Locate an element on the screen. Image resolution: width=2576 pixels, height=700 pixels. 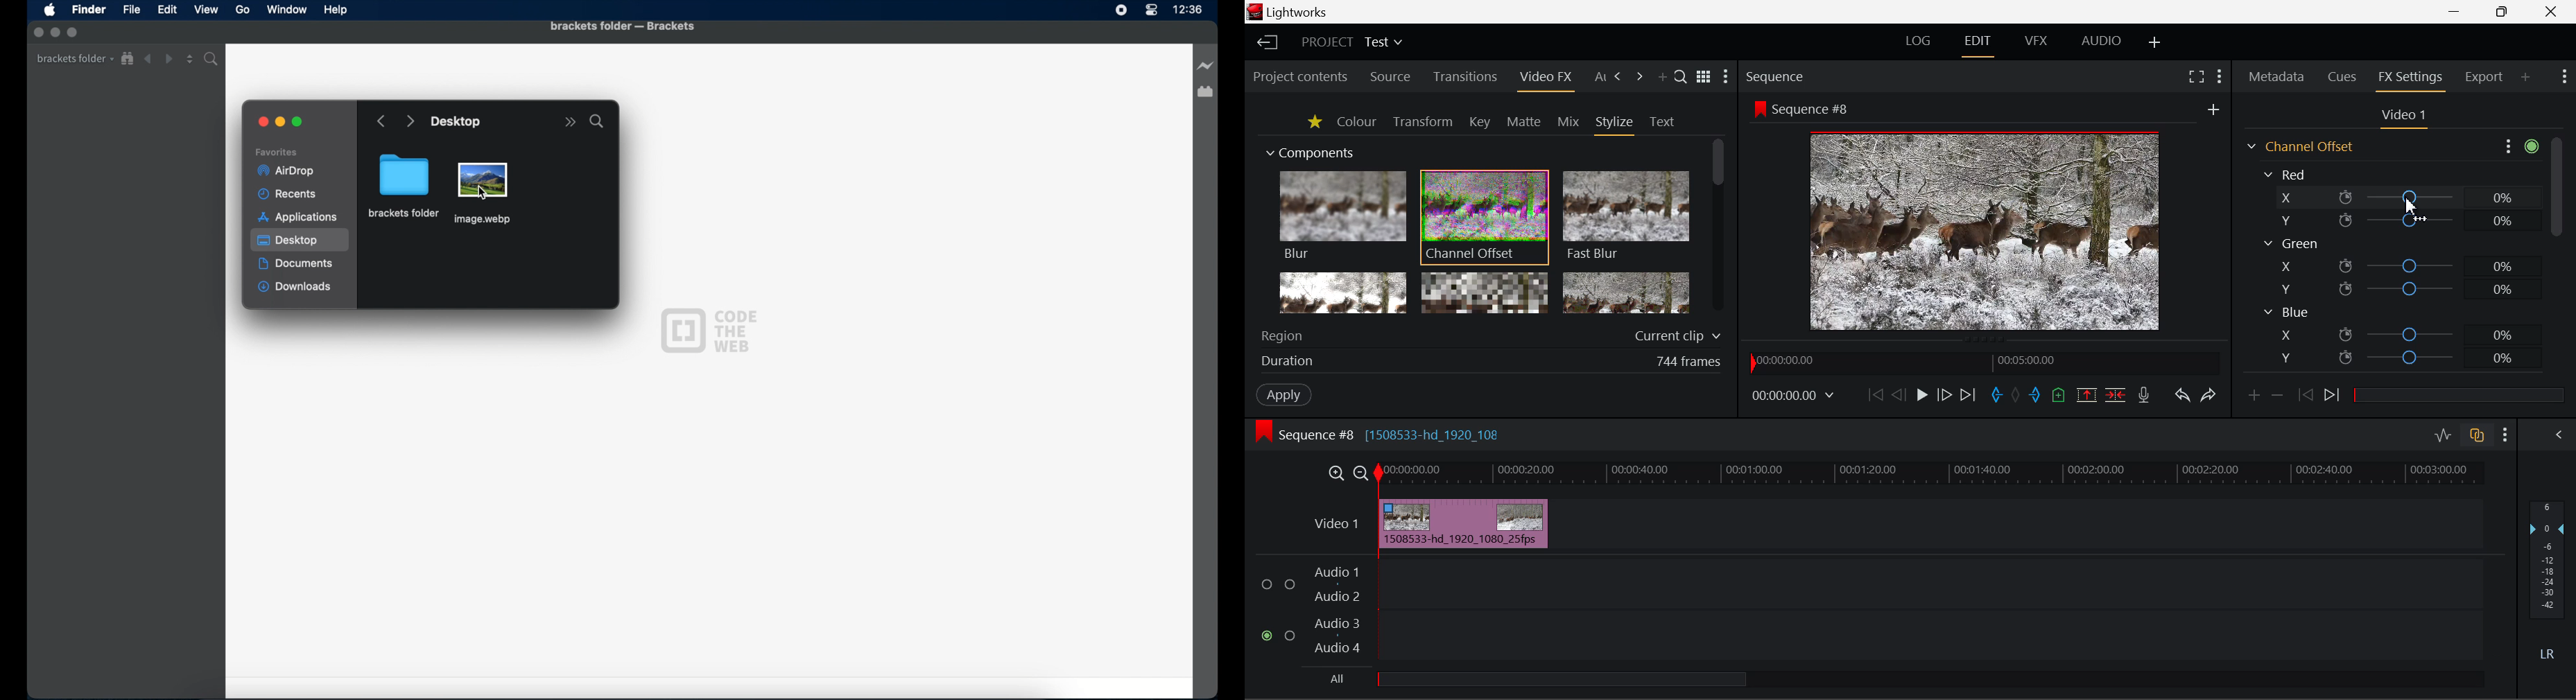
Green is located at coordinates (2290, 243).